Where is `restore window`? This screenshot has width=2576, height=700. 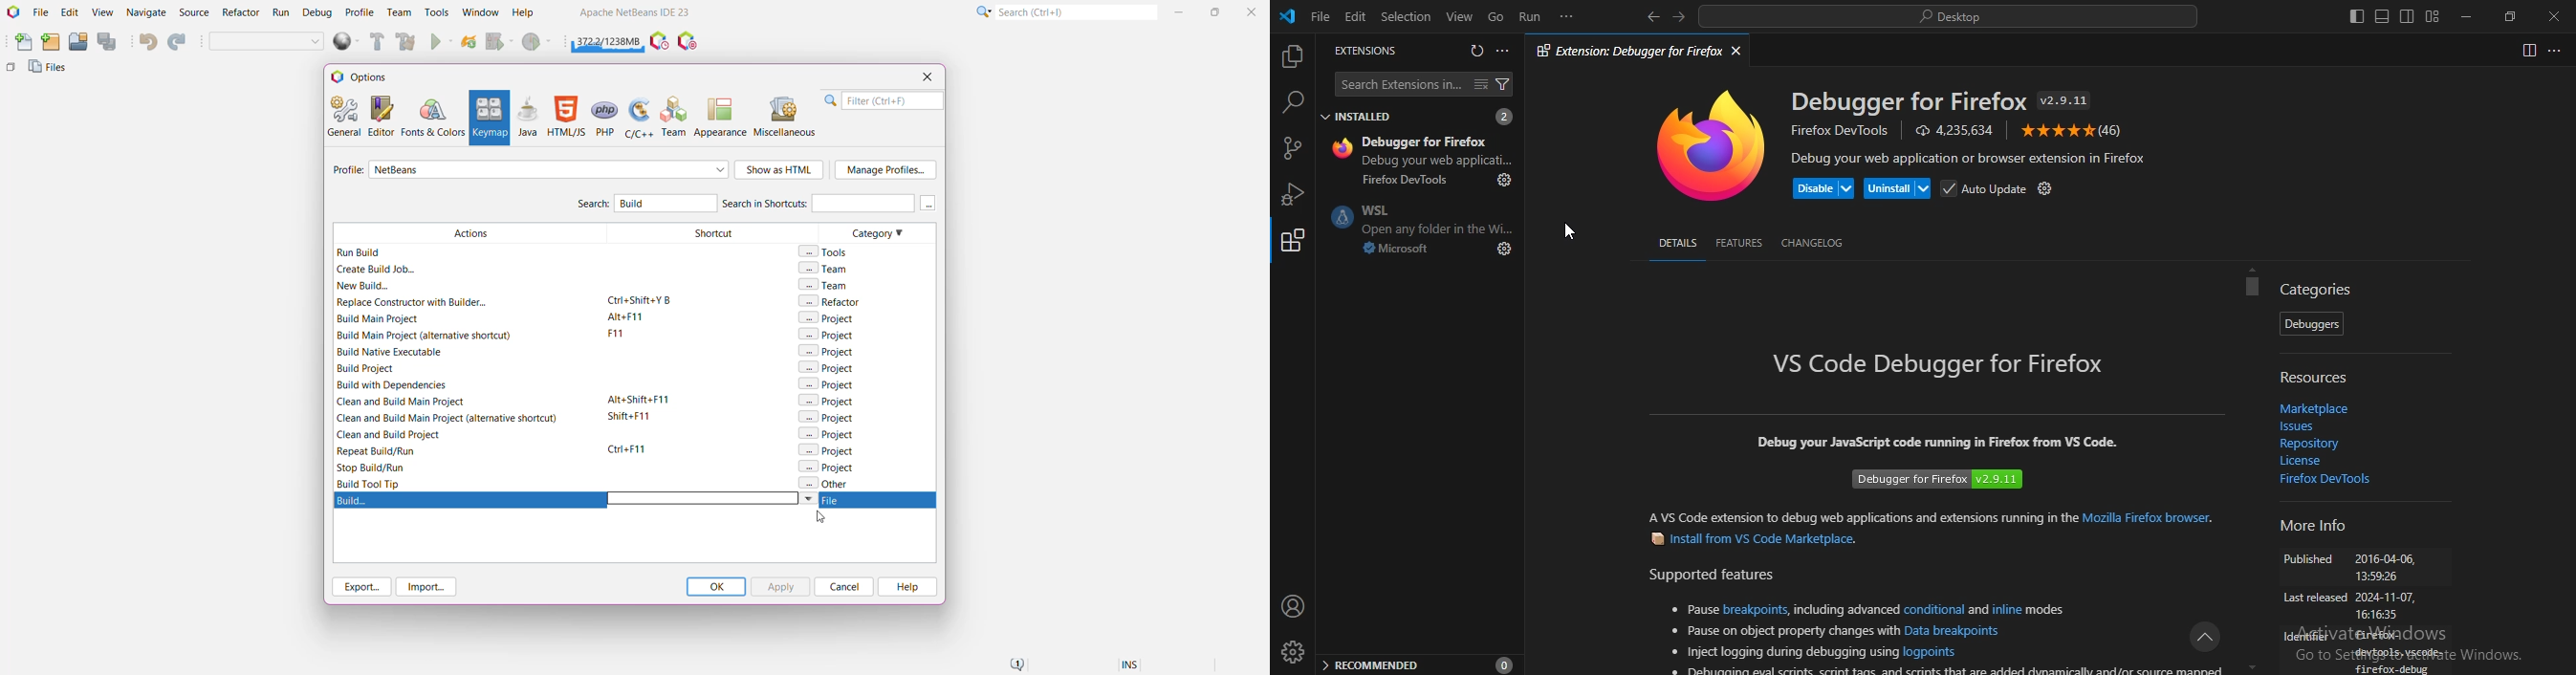 restore window is located at coordinates (2507, 18).